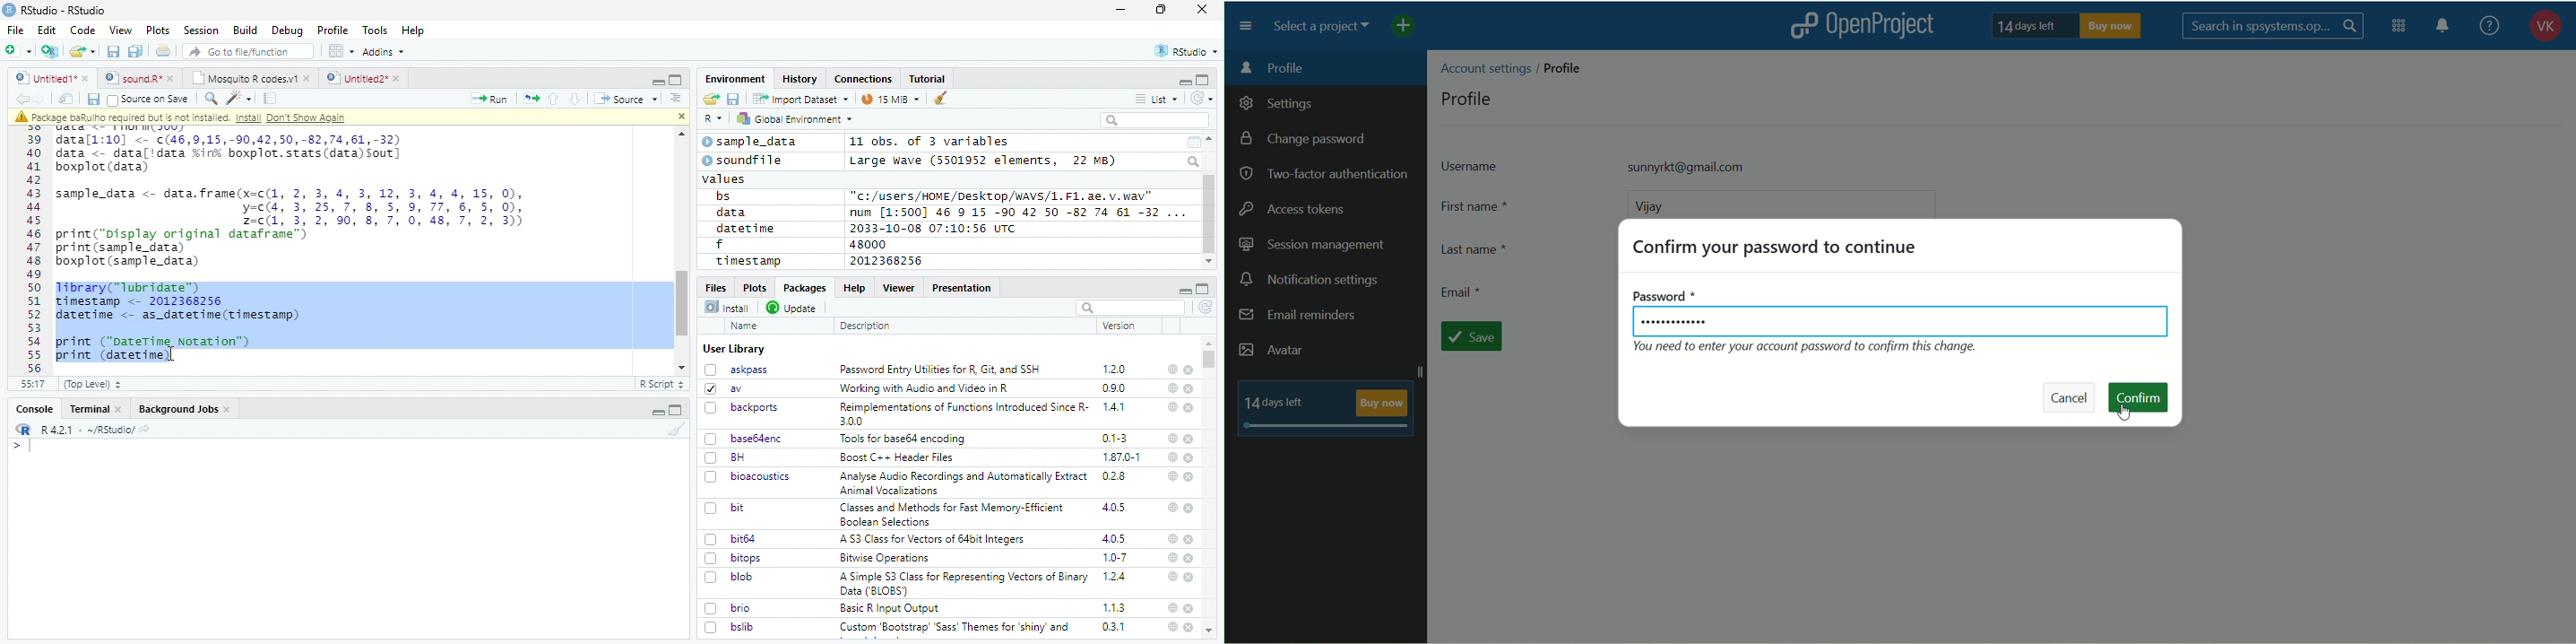  Describe the element at coordinates (1312, 246) in the screenshot. I see `session management` at that location.